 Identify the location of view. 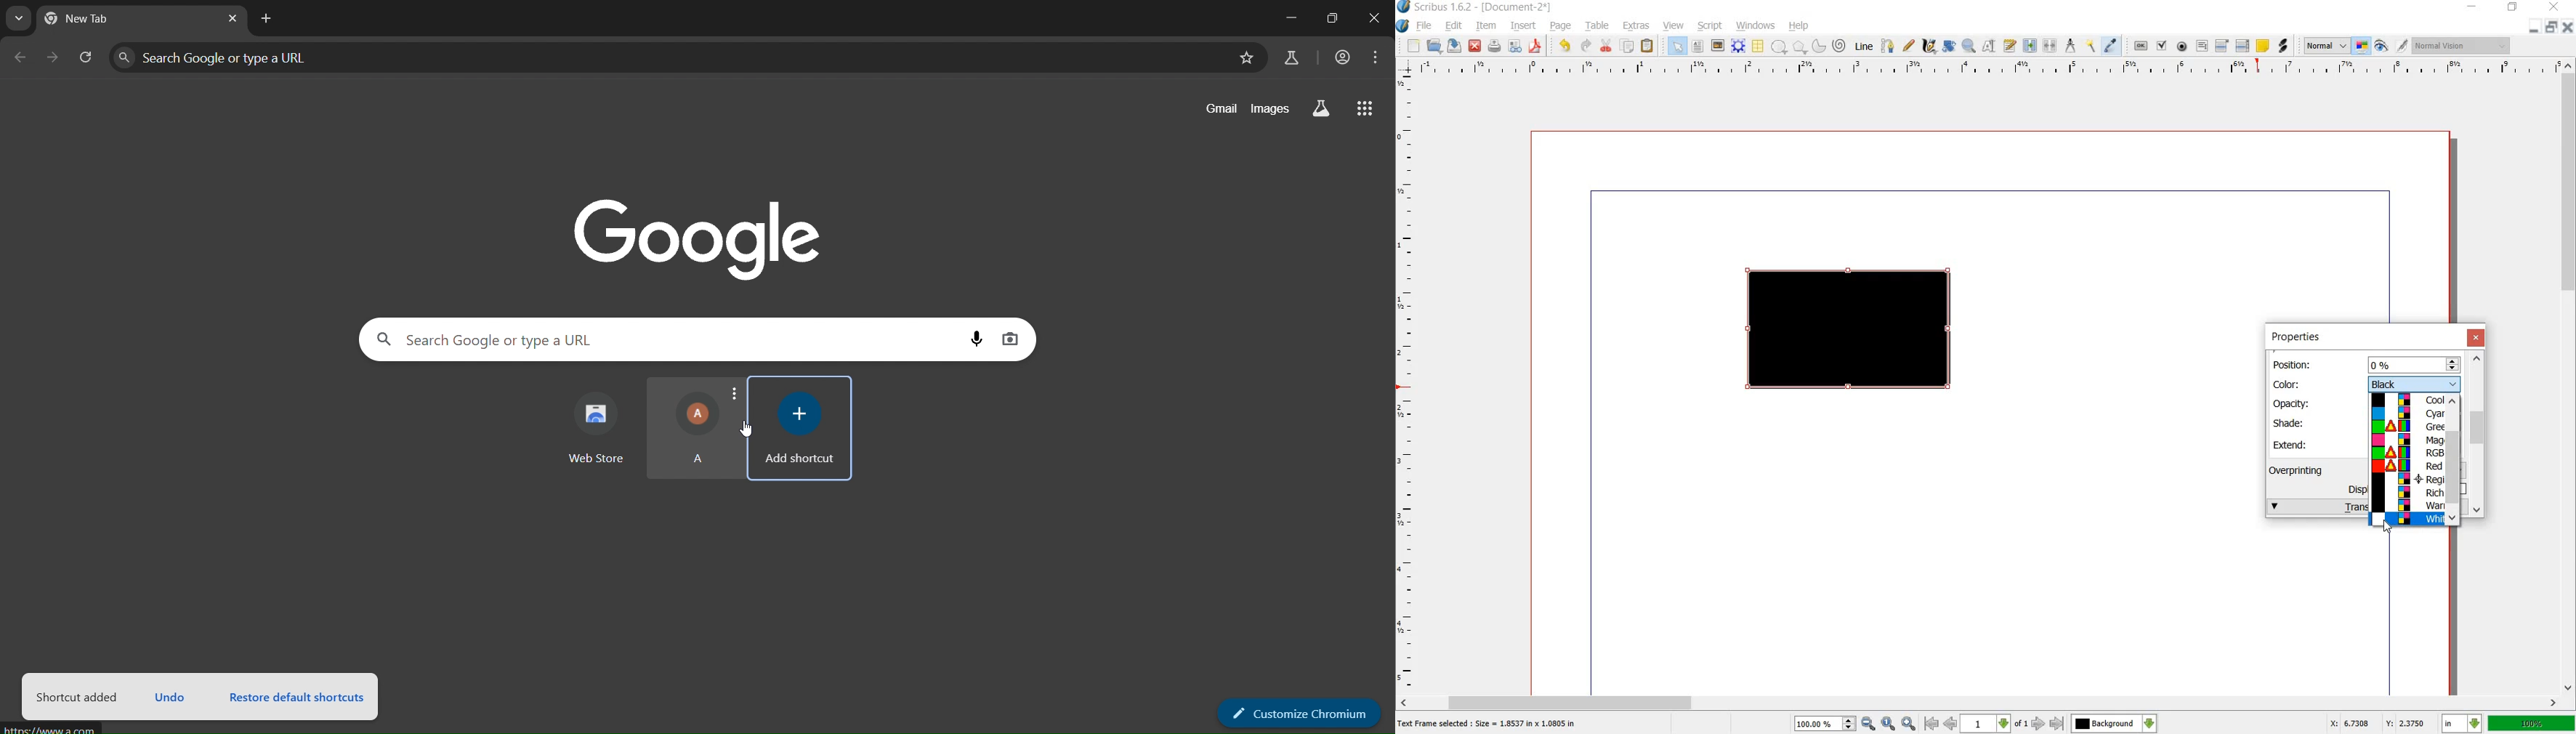
(1674, 26).